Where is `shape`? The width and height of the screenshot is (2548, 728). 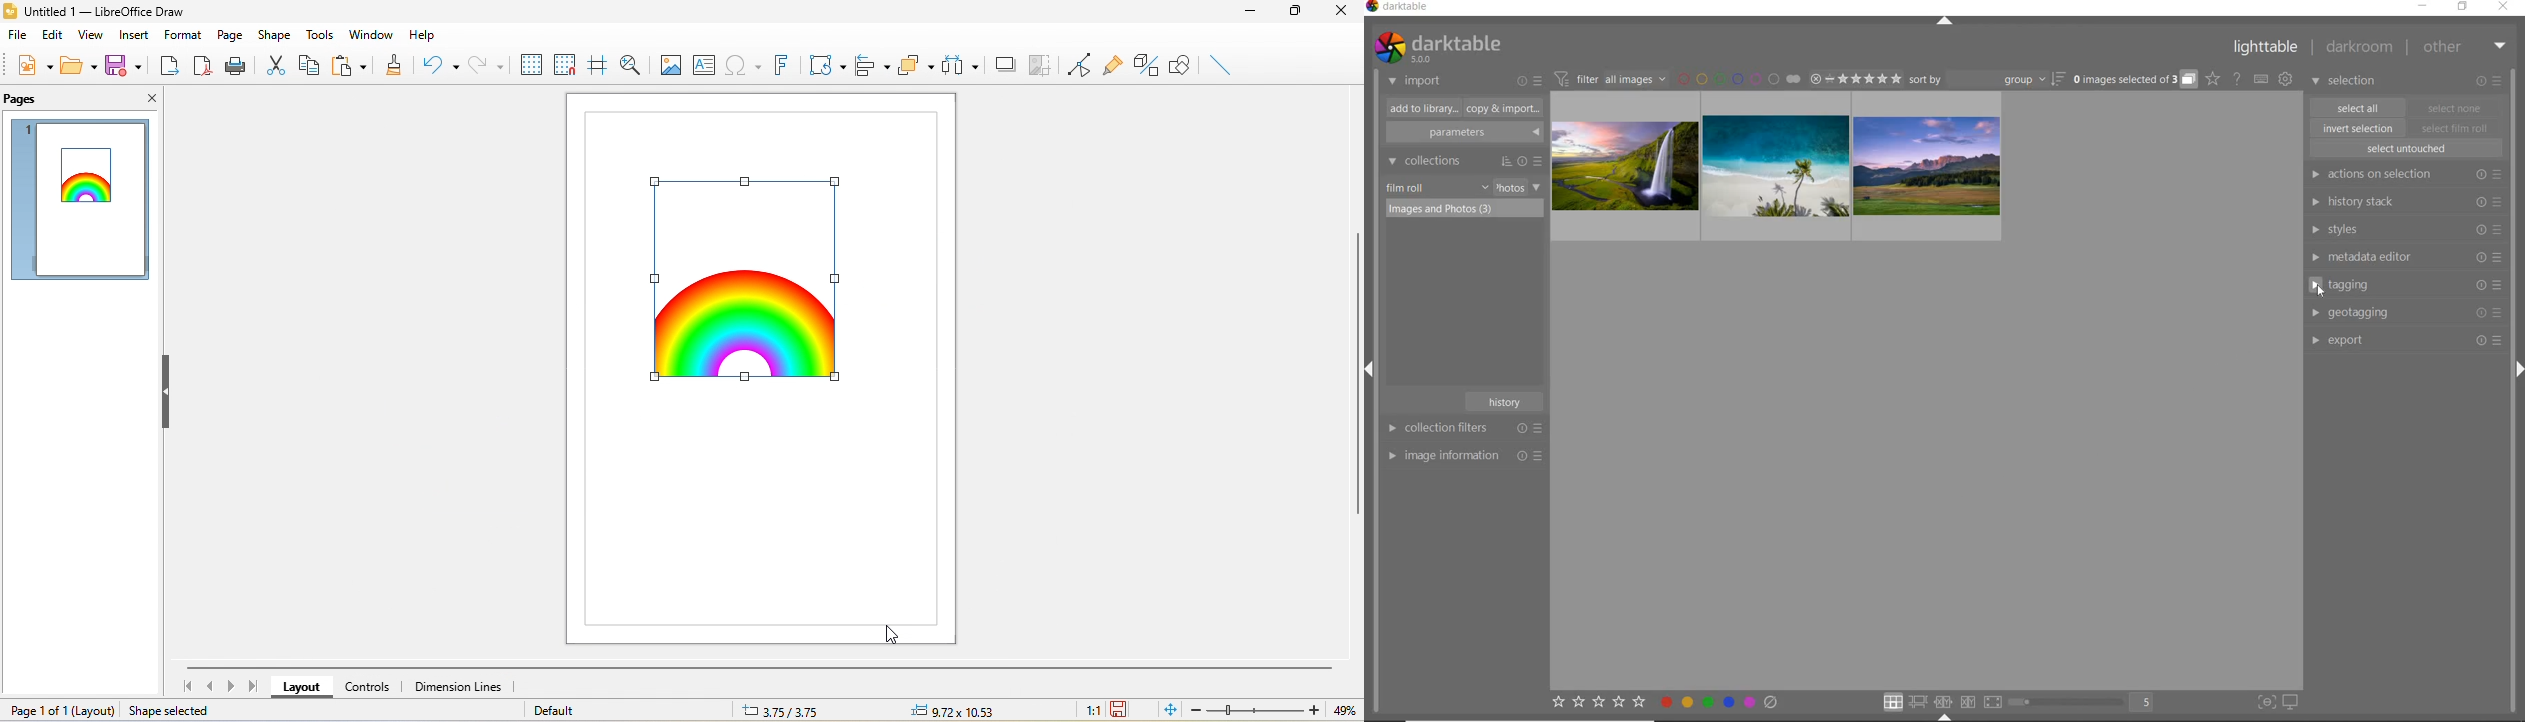 shape is located at coordinates (275, 34).